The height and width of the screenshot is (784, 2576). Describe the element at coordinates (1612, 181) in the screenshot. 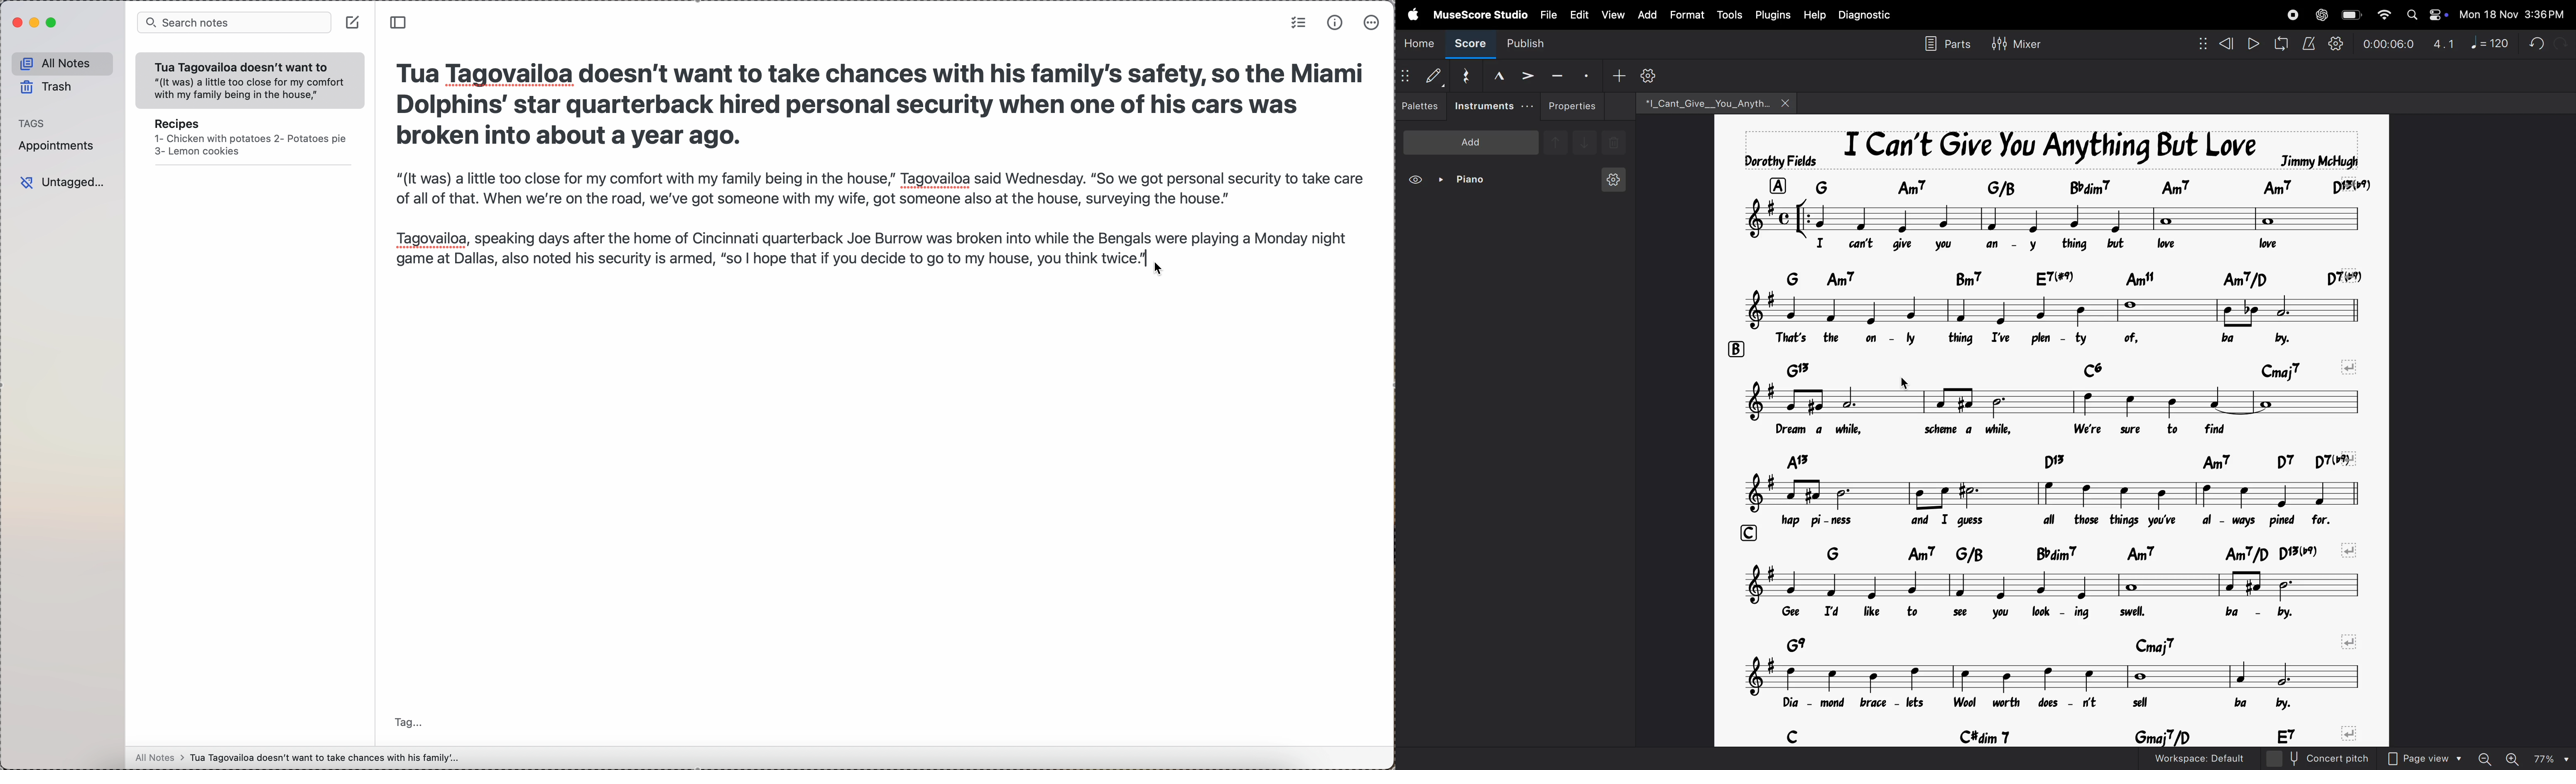

I see `instrument setting` at that location.